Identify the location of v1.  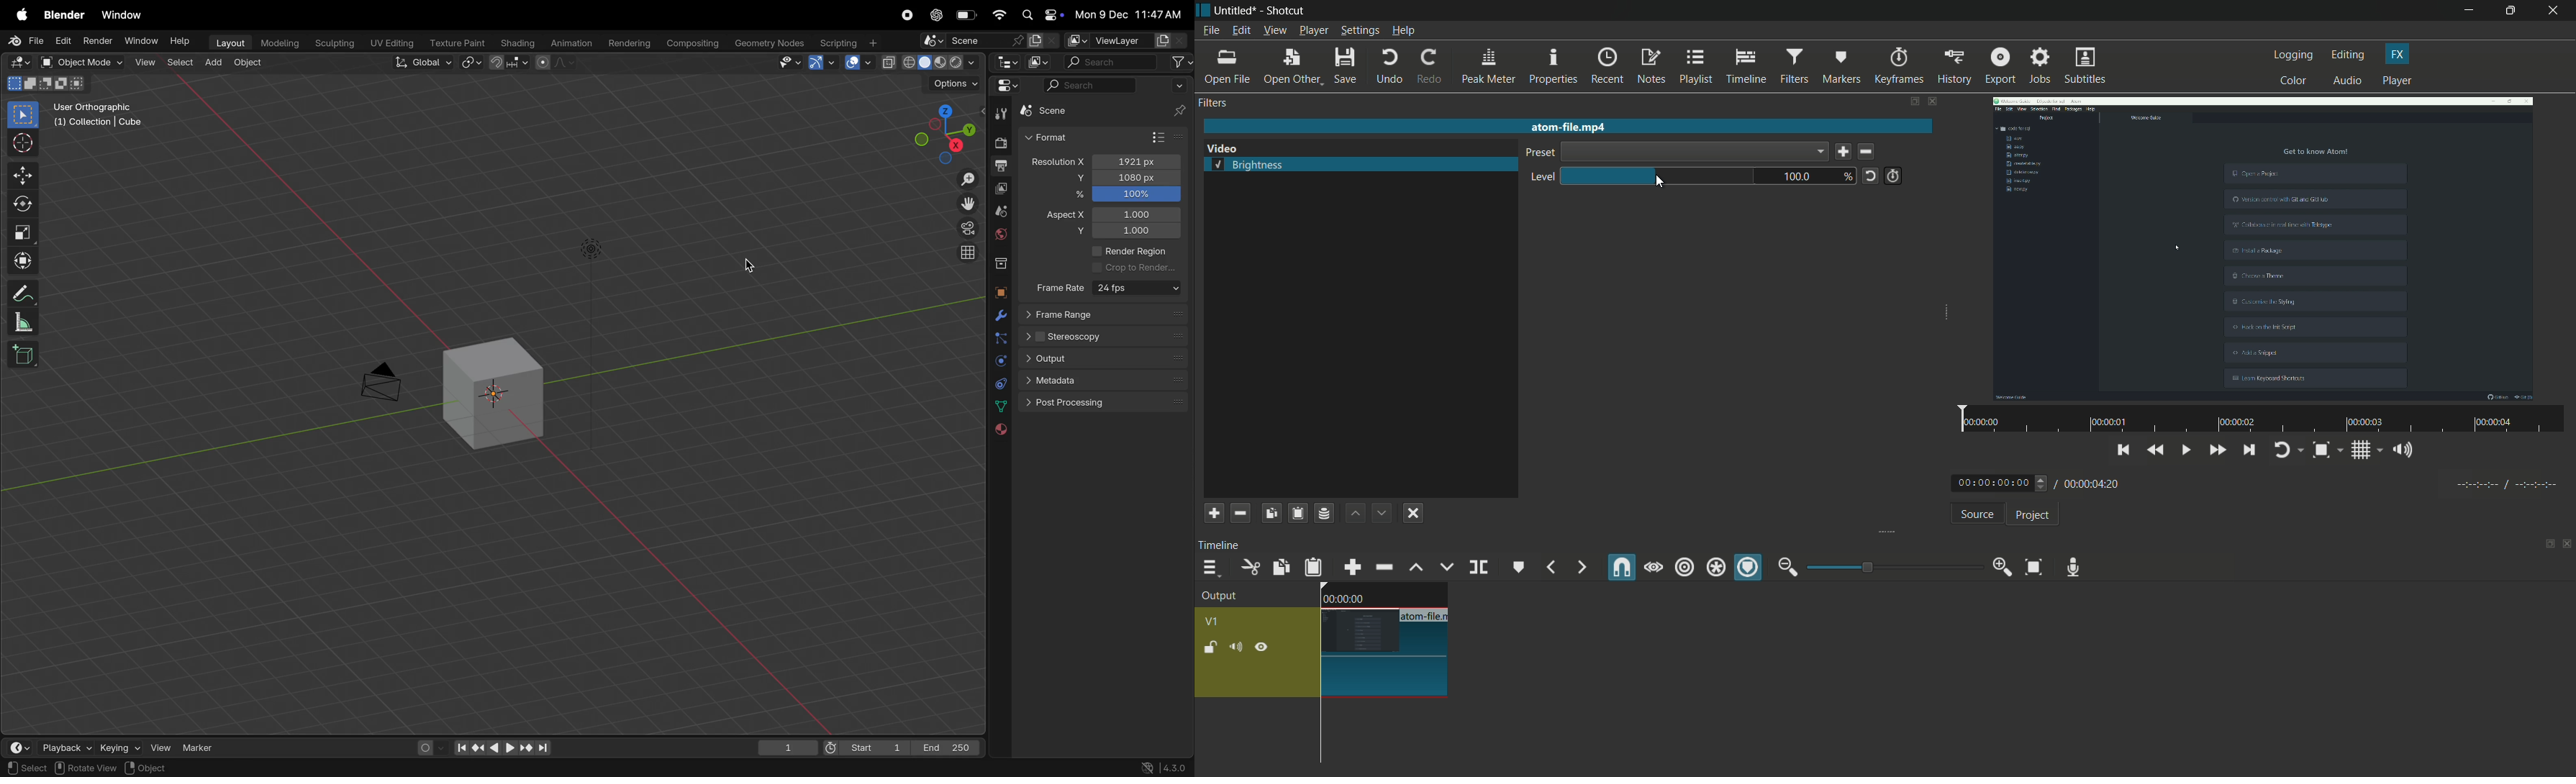
(1215, 620).